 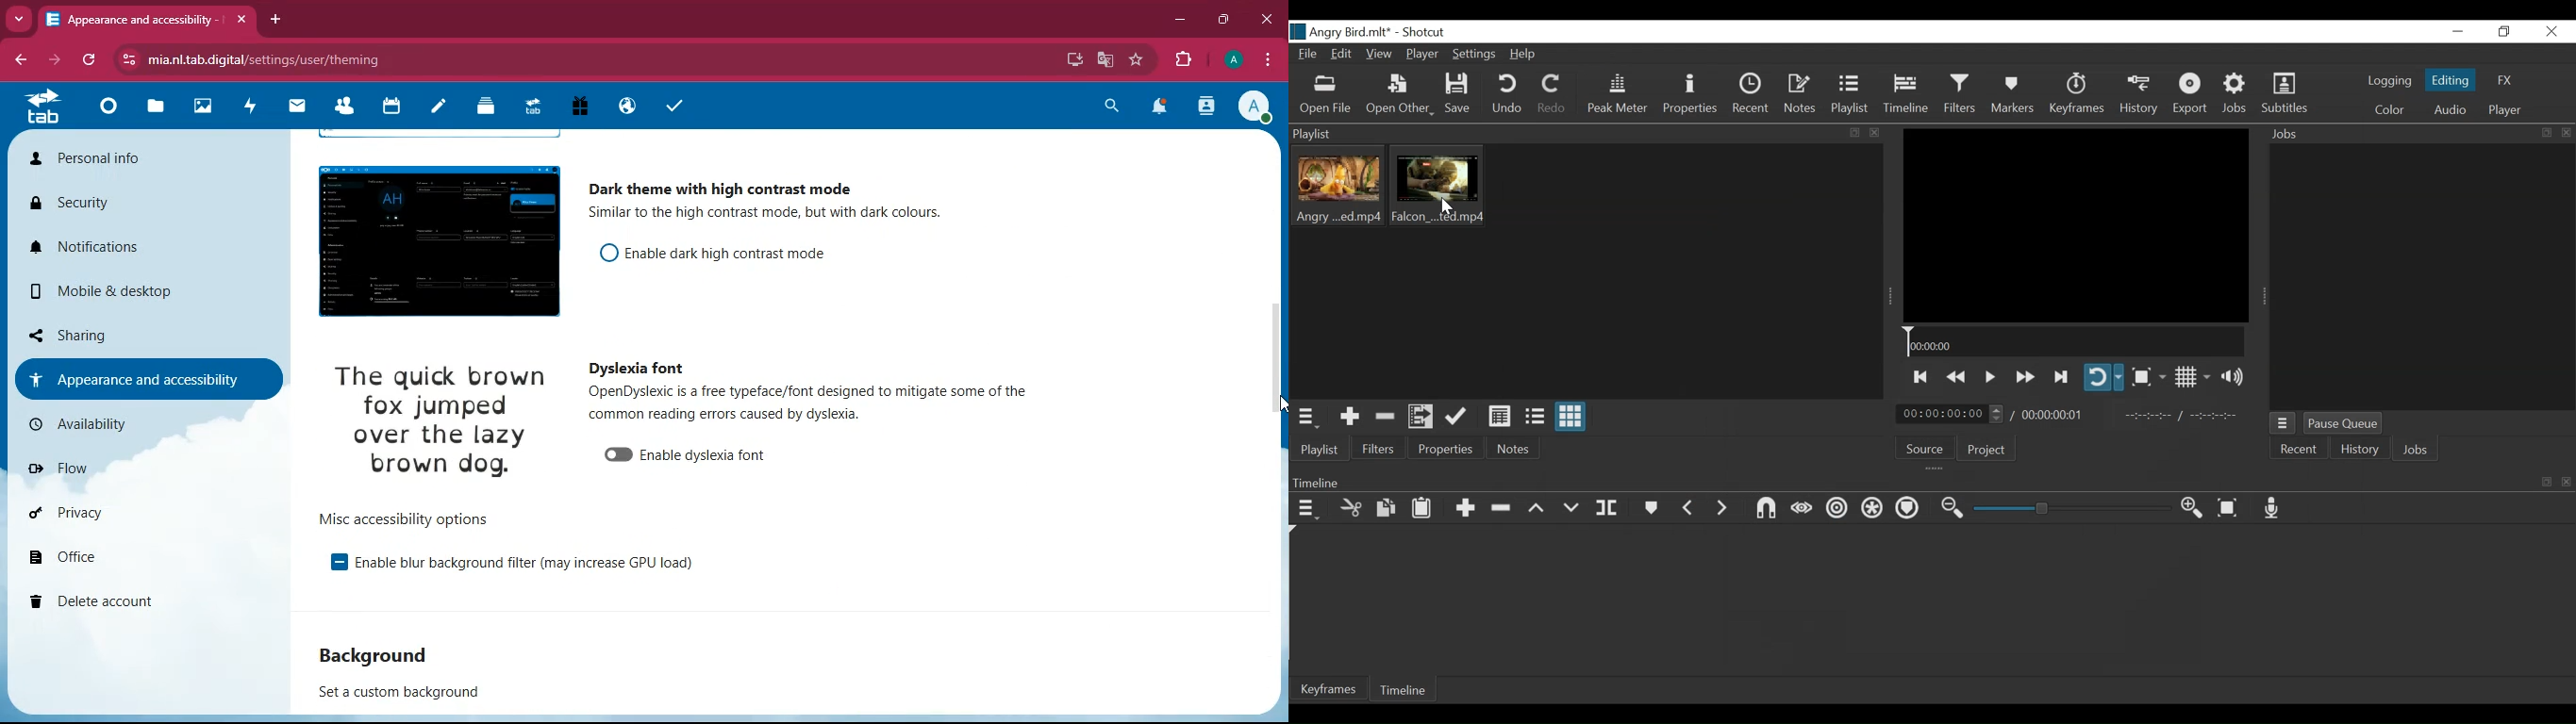 I want to click on File Name, so click(x=1309, y=56).